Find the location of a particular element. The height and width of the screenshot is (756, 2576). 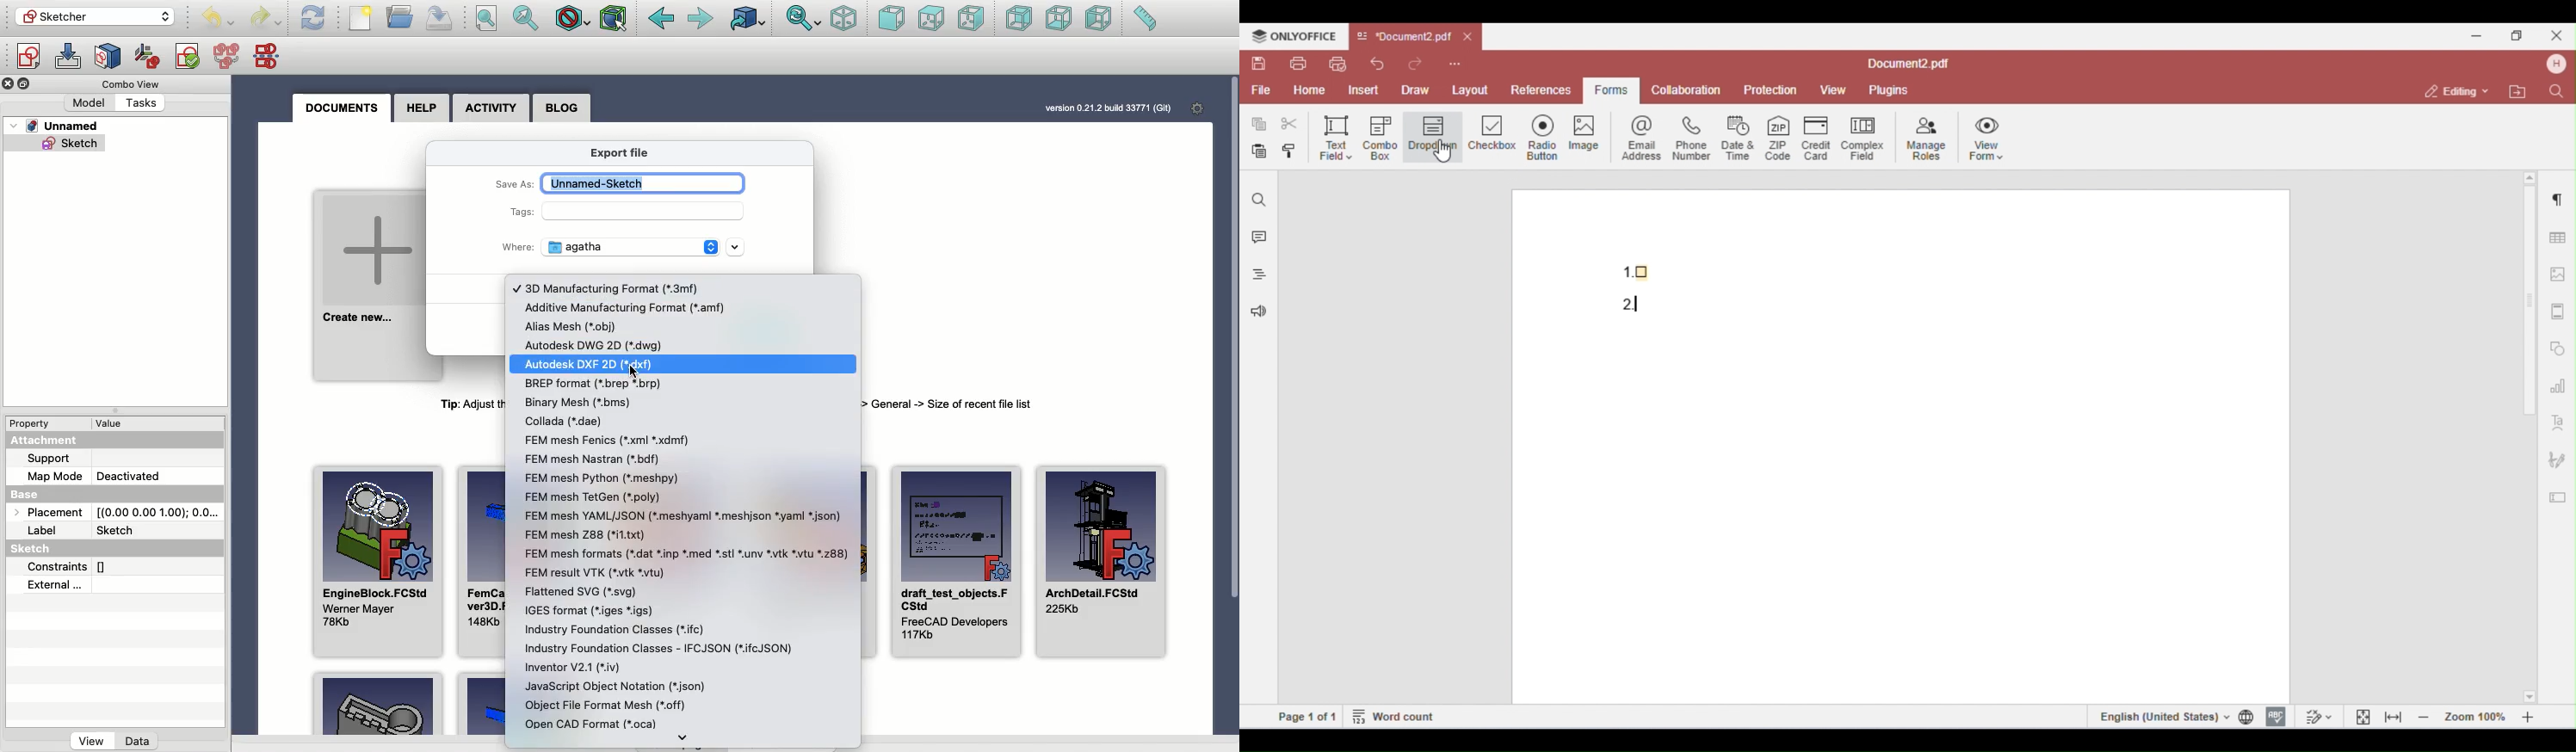

cursor is located at coordinates (635, 370).